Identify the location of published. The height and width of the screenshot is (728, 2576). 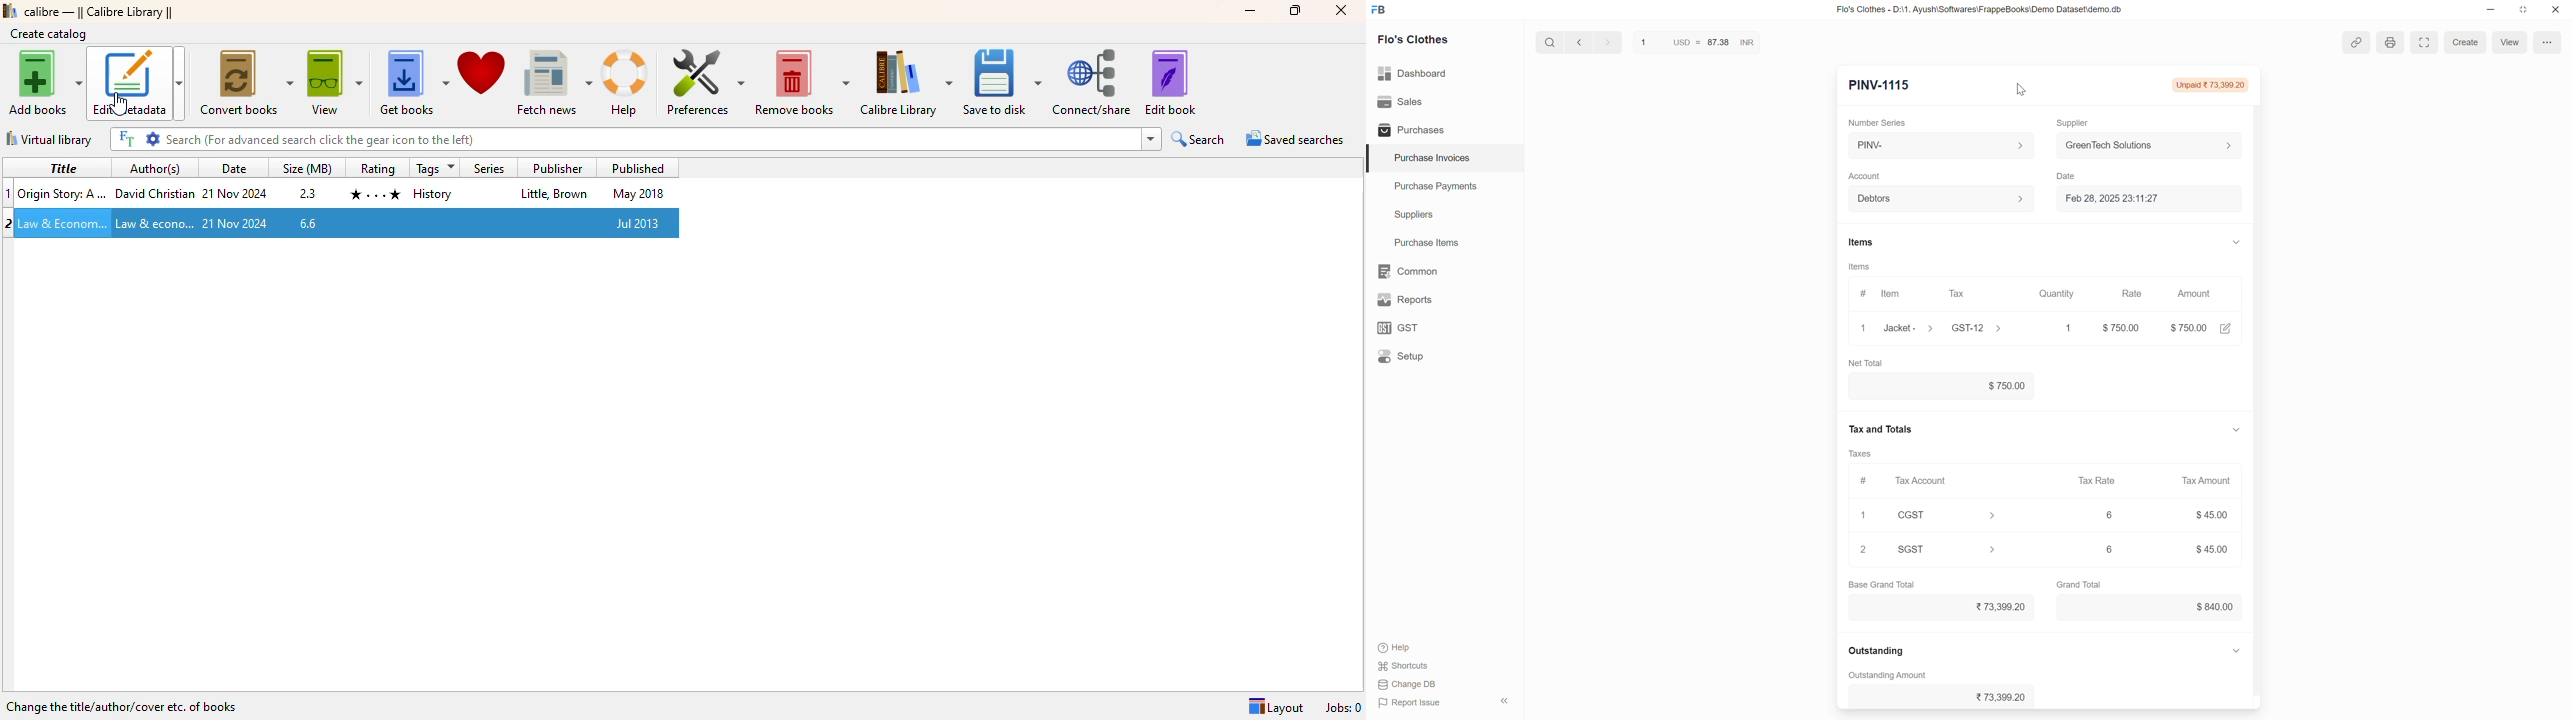
(640, 167).